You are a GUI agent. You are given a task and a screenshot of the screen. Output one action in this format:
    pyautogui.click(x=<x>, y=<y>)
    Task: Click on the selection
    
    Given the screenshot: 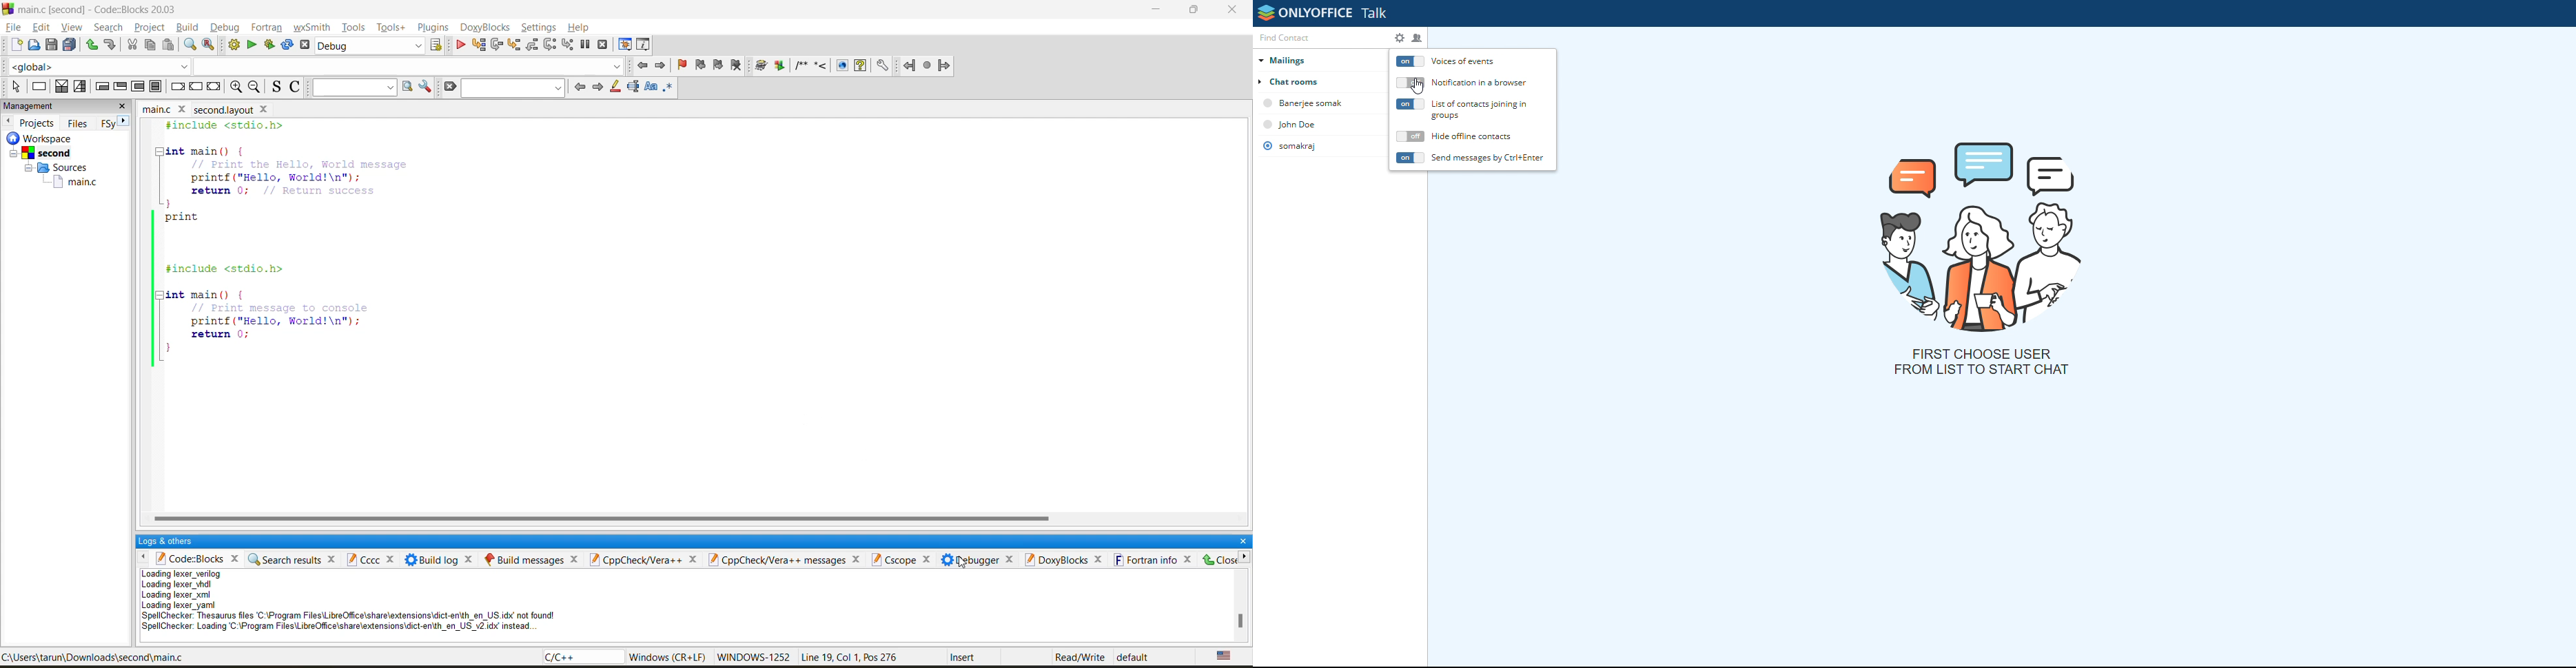 What is the action you would take?
    pyautogui.click(x=78, y=86)
    